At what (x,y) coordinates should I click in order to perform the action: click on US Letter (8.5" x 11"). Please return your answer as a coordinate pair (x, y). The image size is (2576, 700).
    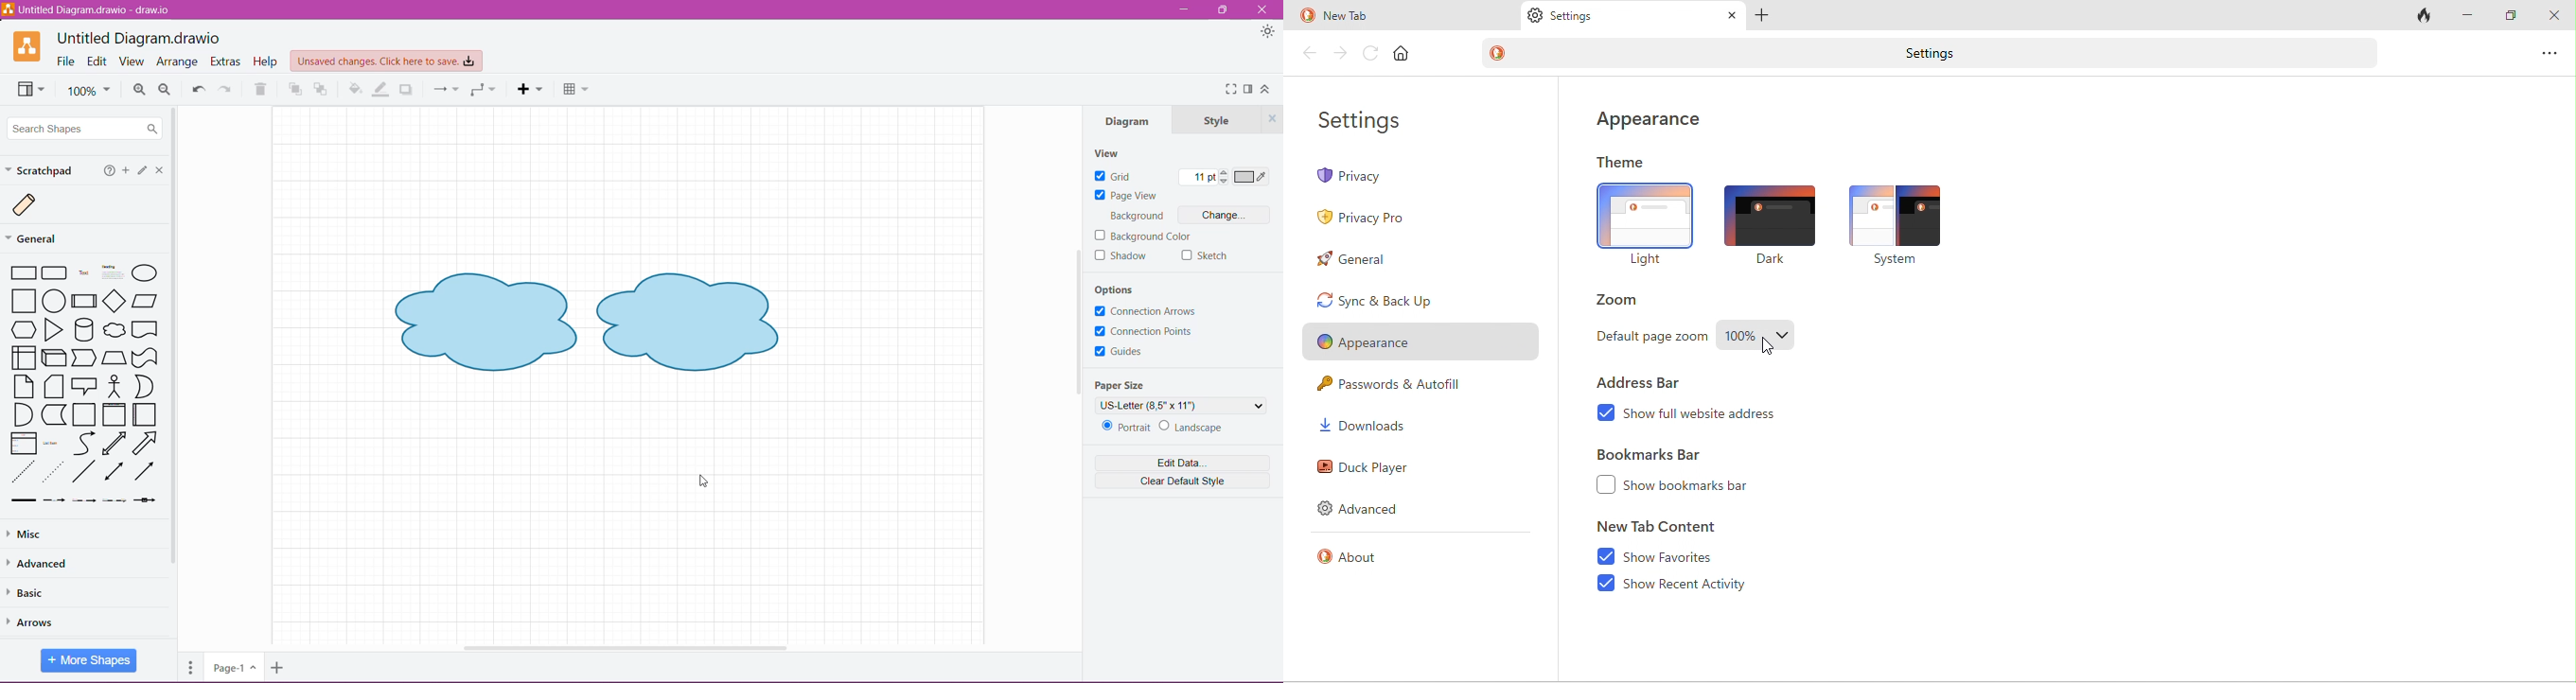
    Looking at the image, I should click on (1182, 405).